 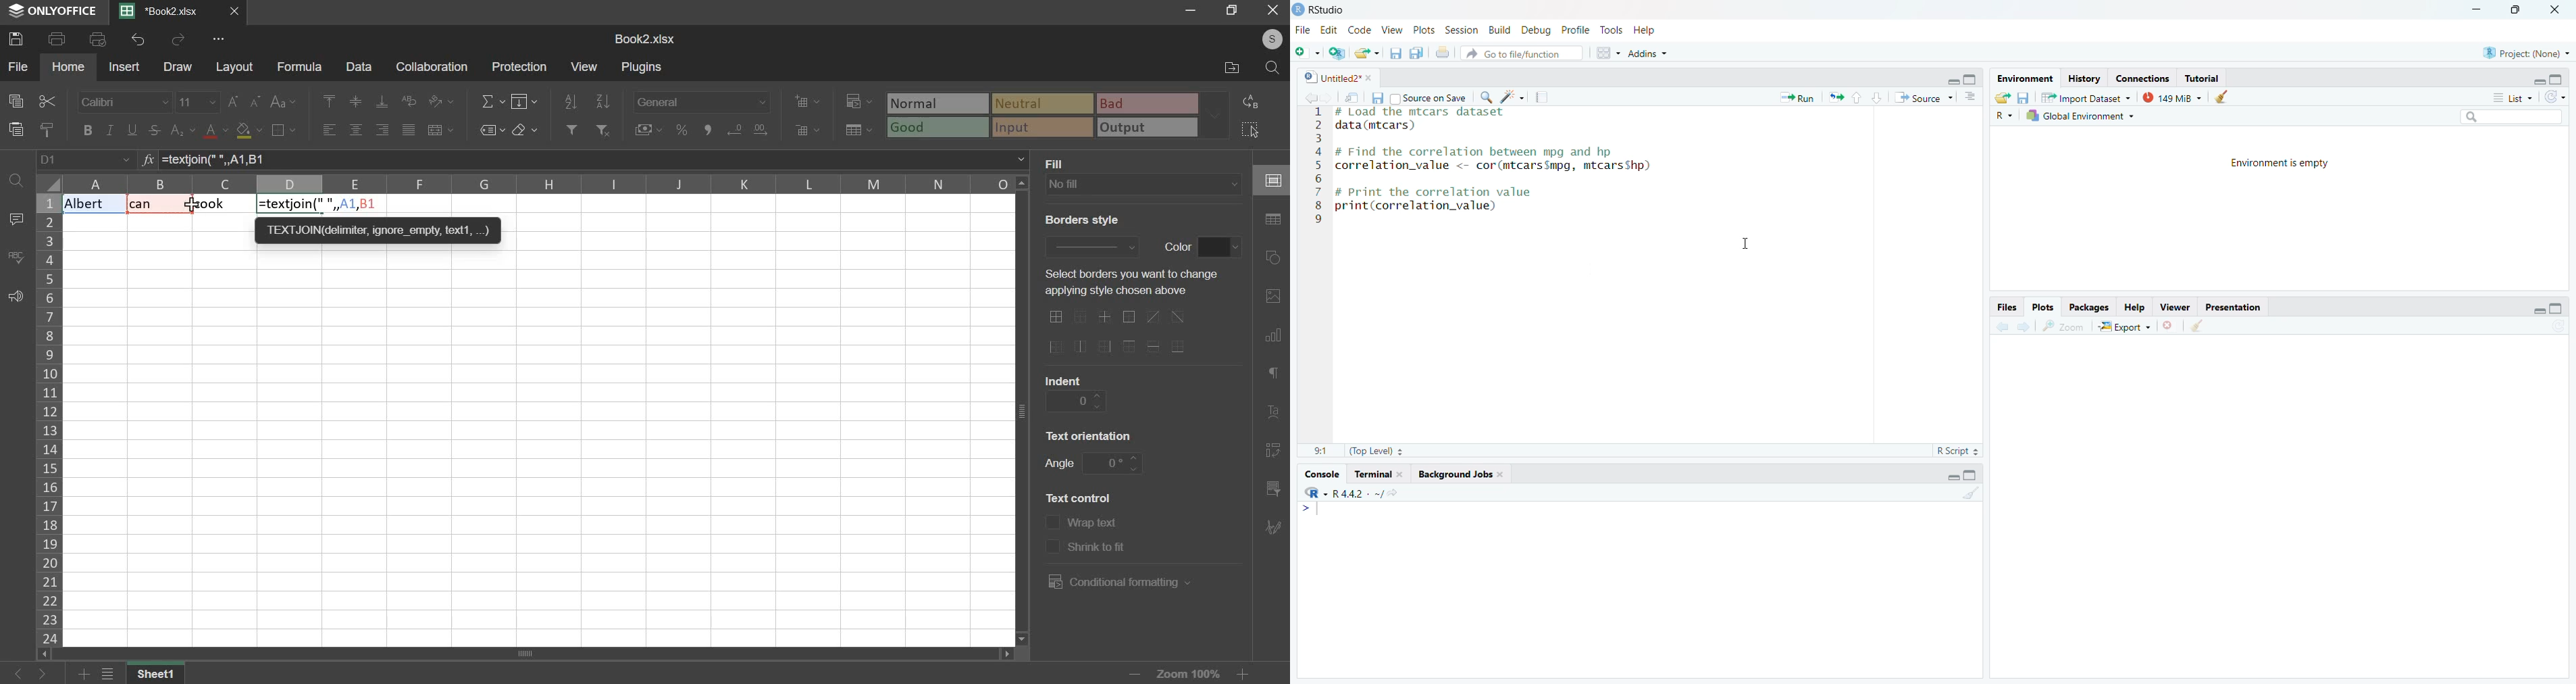 What do you see at coordinates (525, 101) in the screenshot?
I see `fill` at bounding box center [525, 101].